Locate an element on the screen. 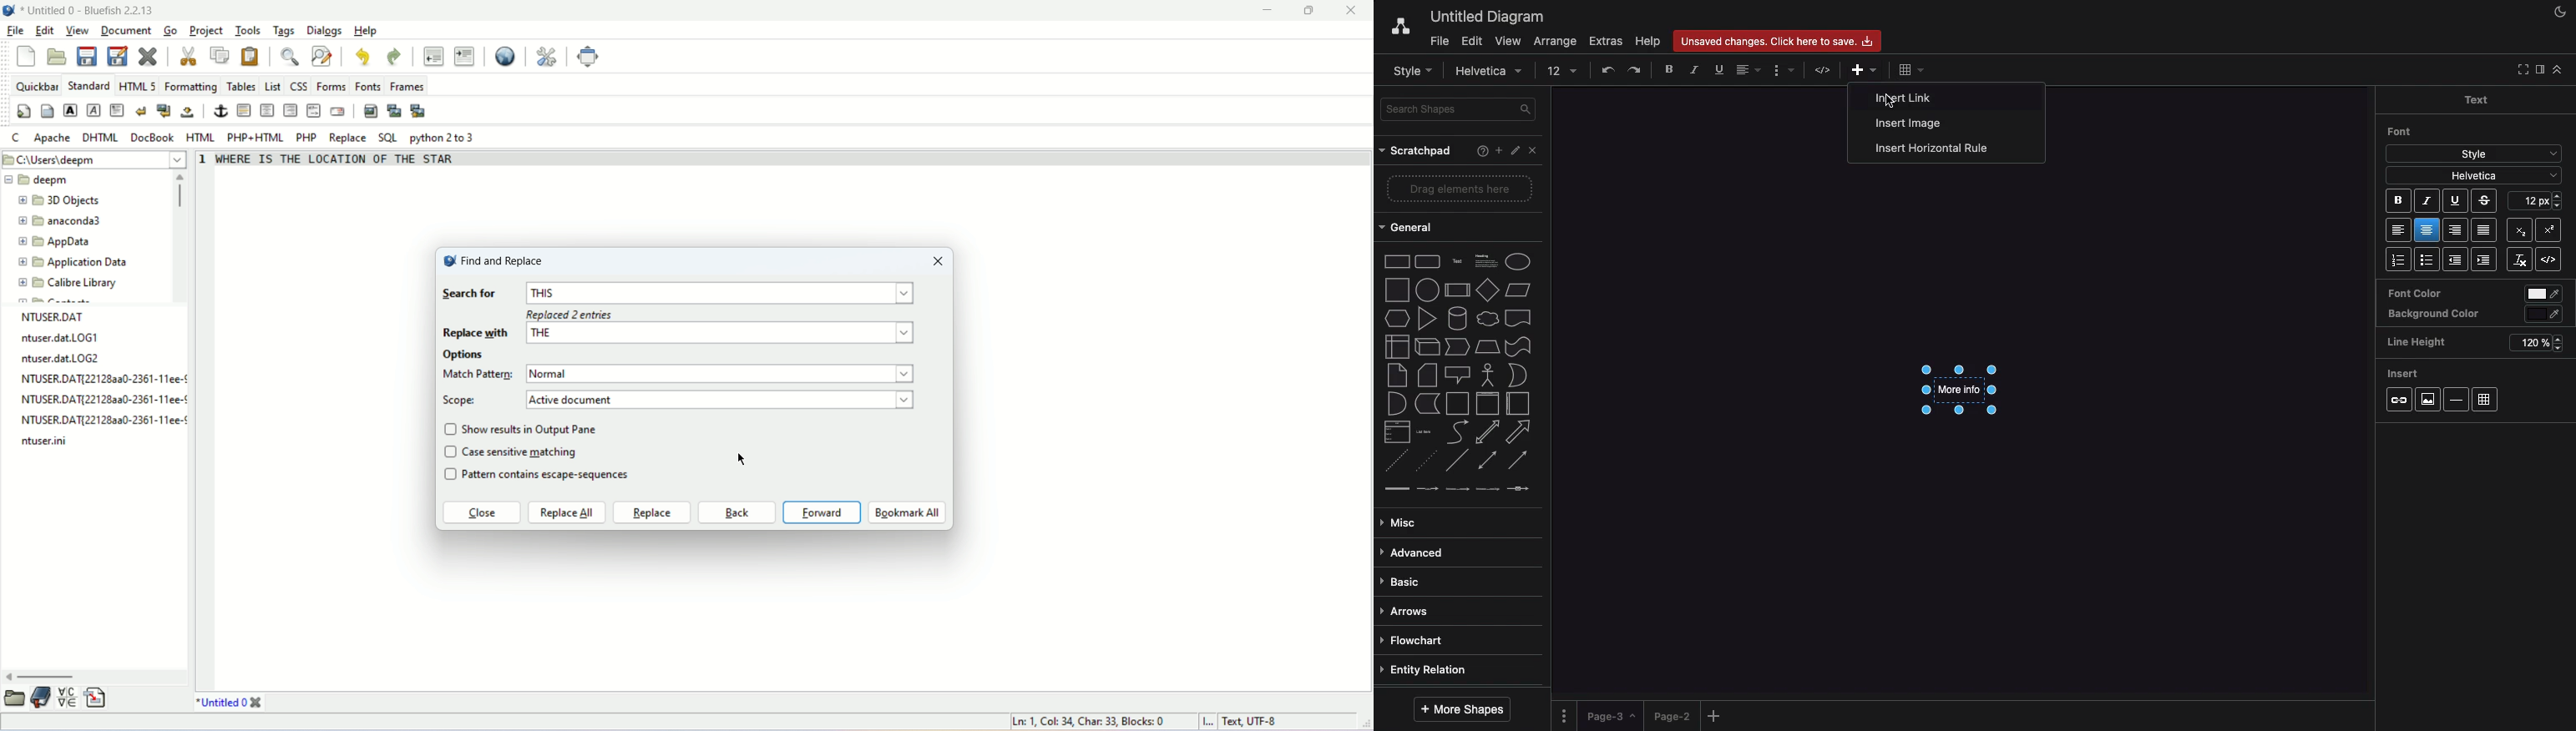  arrow is located at coordinates (1519, 432).